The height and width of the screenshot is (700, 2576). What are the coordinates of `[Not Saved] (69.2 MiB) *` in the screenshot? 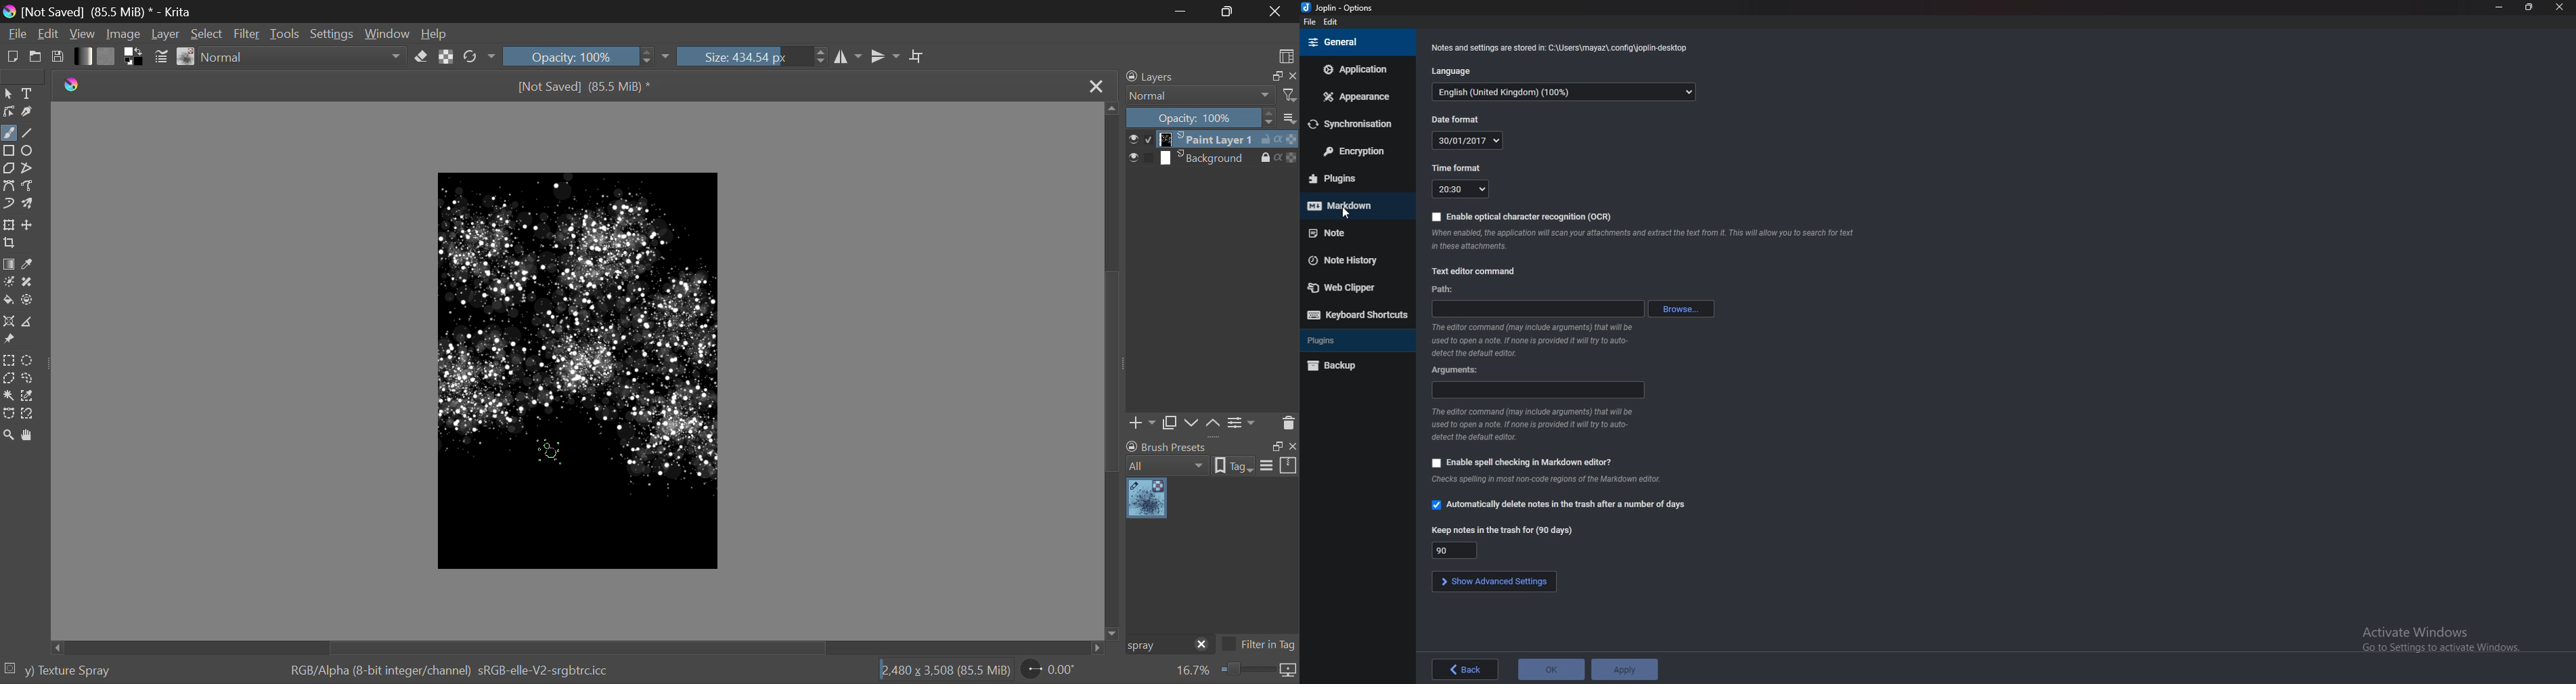 It's located at (585, 88).